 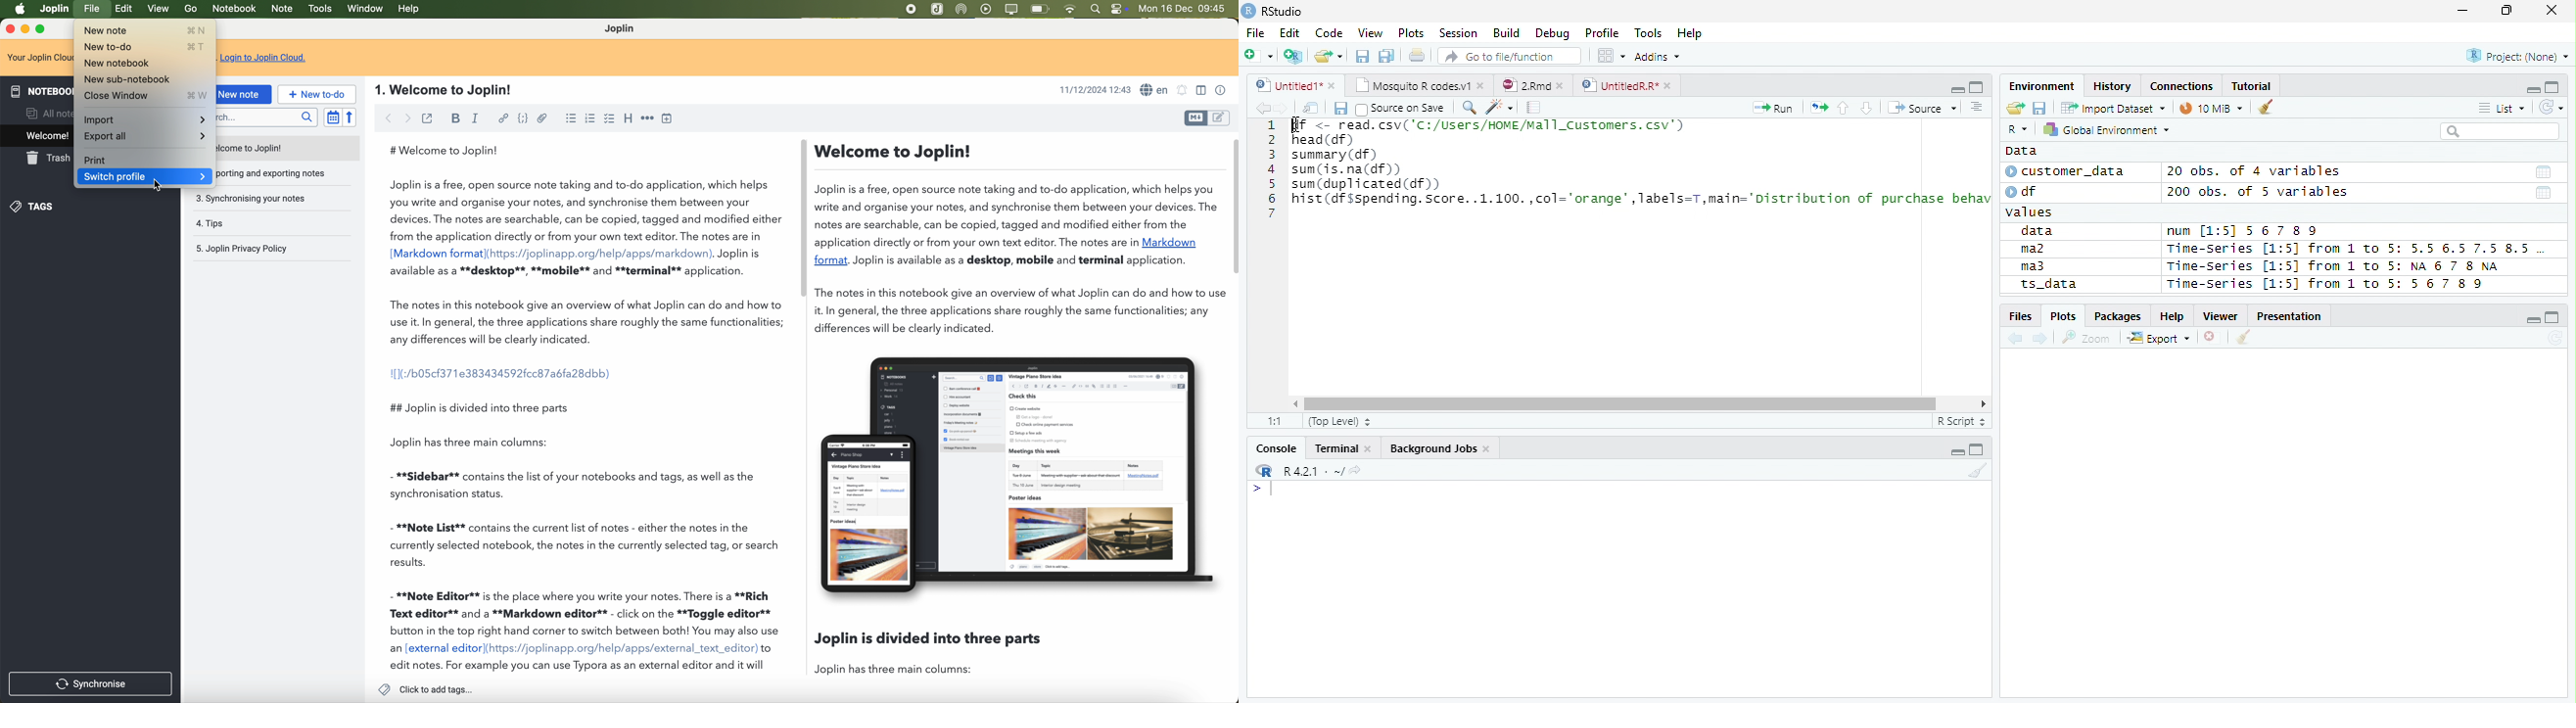 I want to click on spotlight search, so click(x=1097, y=8).